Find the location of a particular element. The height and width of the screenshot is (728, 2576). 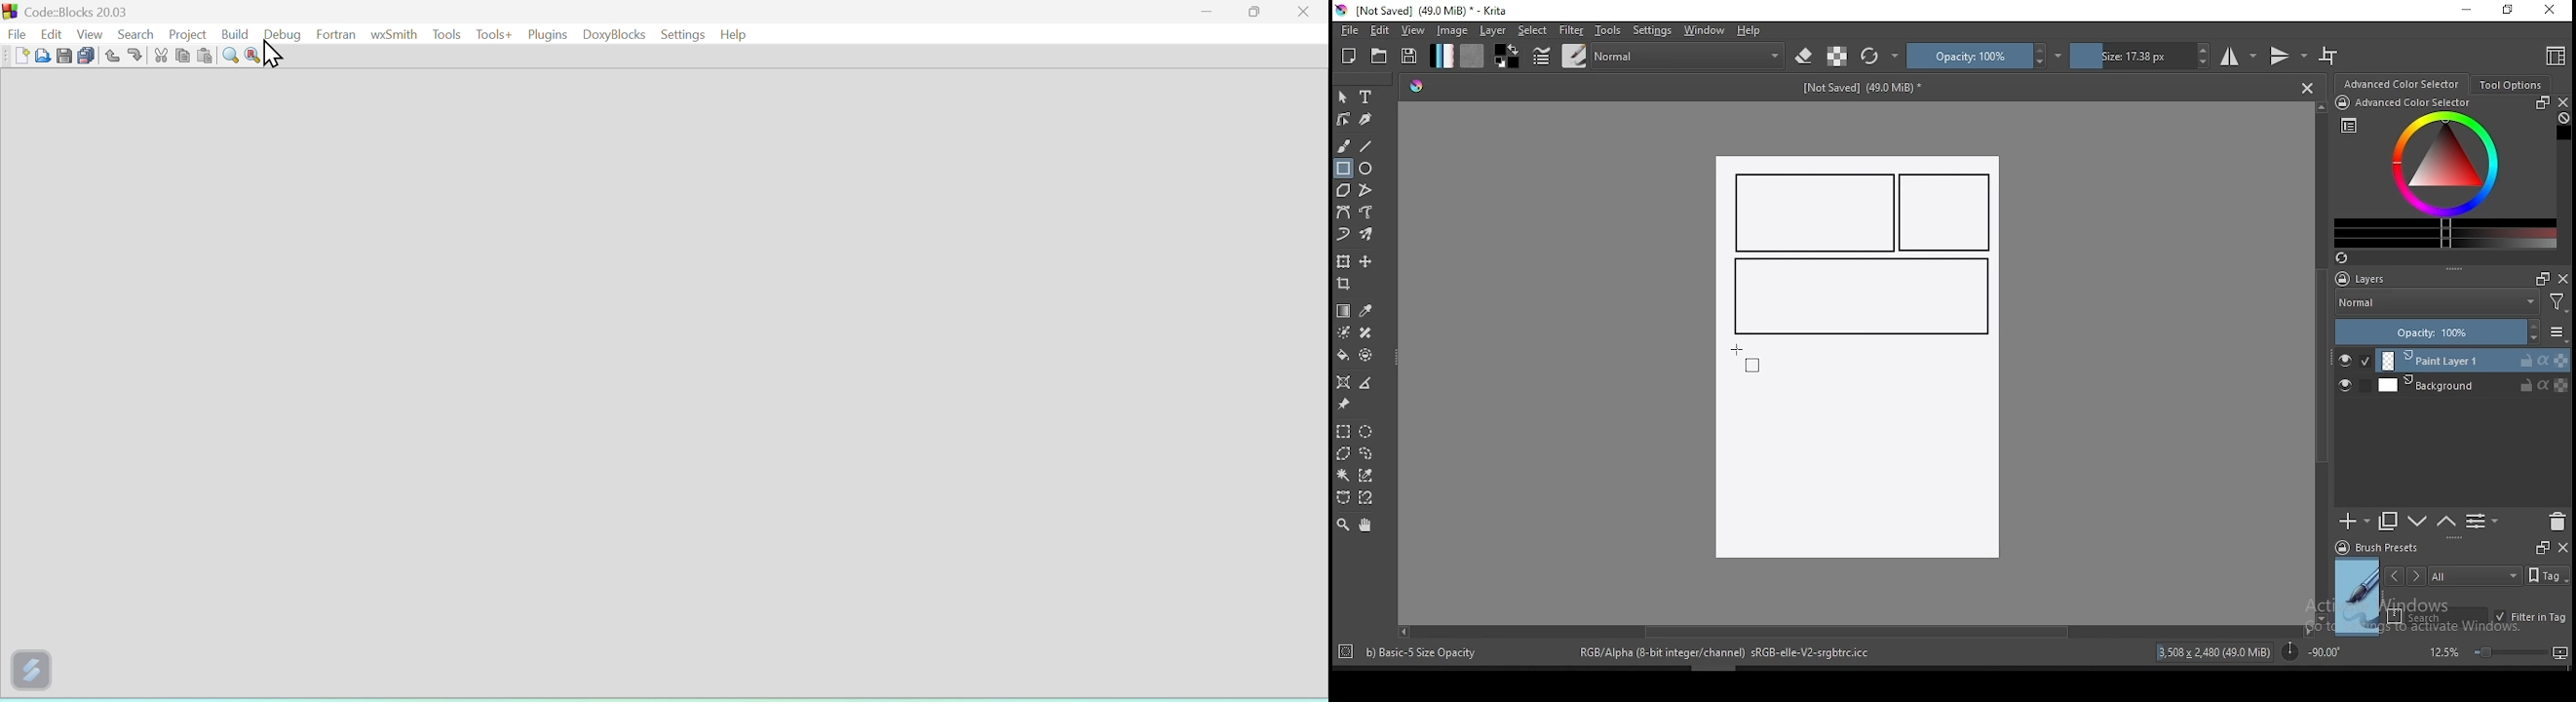

Fortran is located at coordinates (336, 33).